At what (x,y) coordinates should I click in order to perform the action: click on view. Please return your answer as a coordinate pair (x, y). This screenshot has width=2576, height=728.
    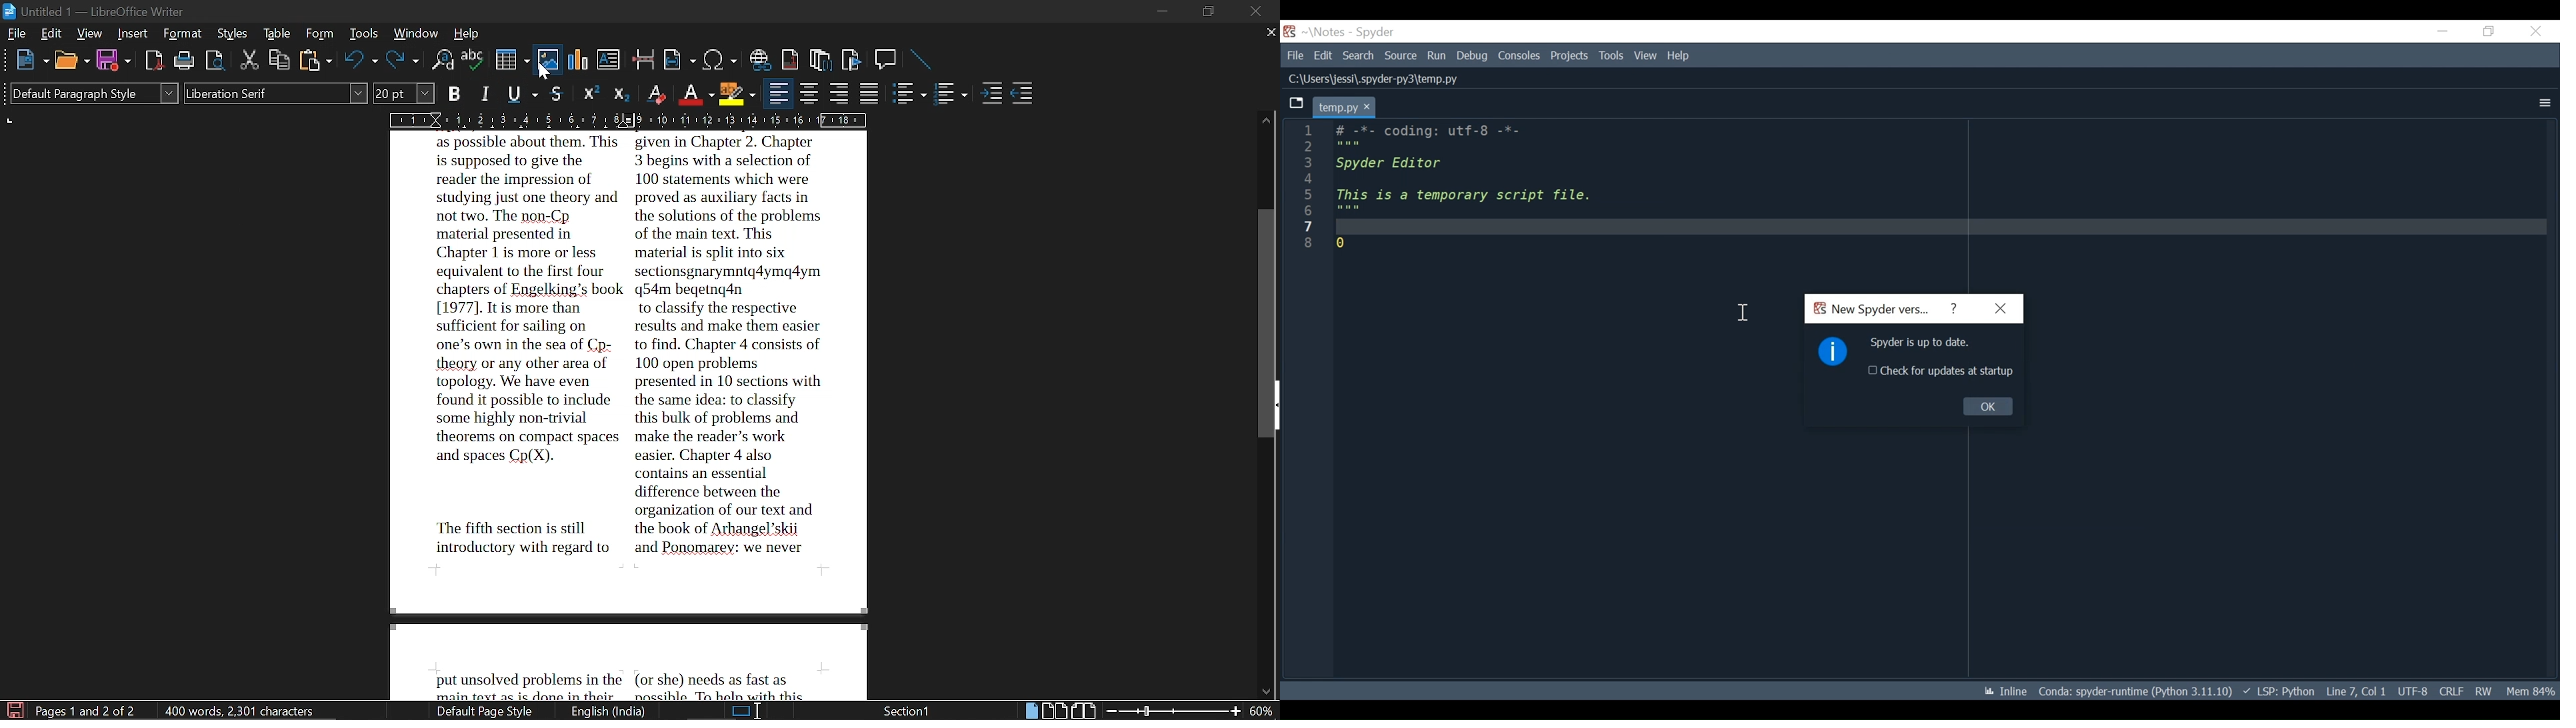
    Looking at the image, I should click on (91, 33).